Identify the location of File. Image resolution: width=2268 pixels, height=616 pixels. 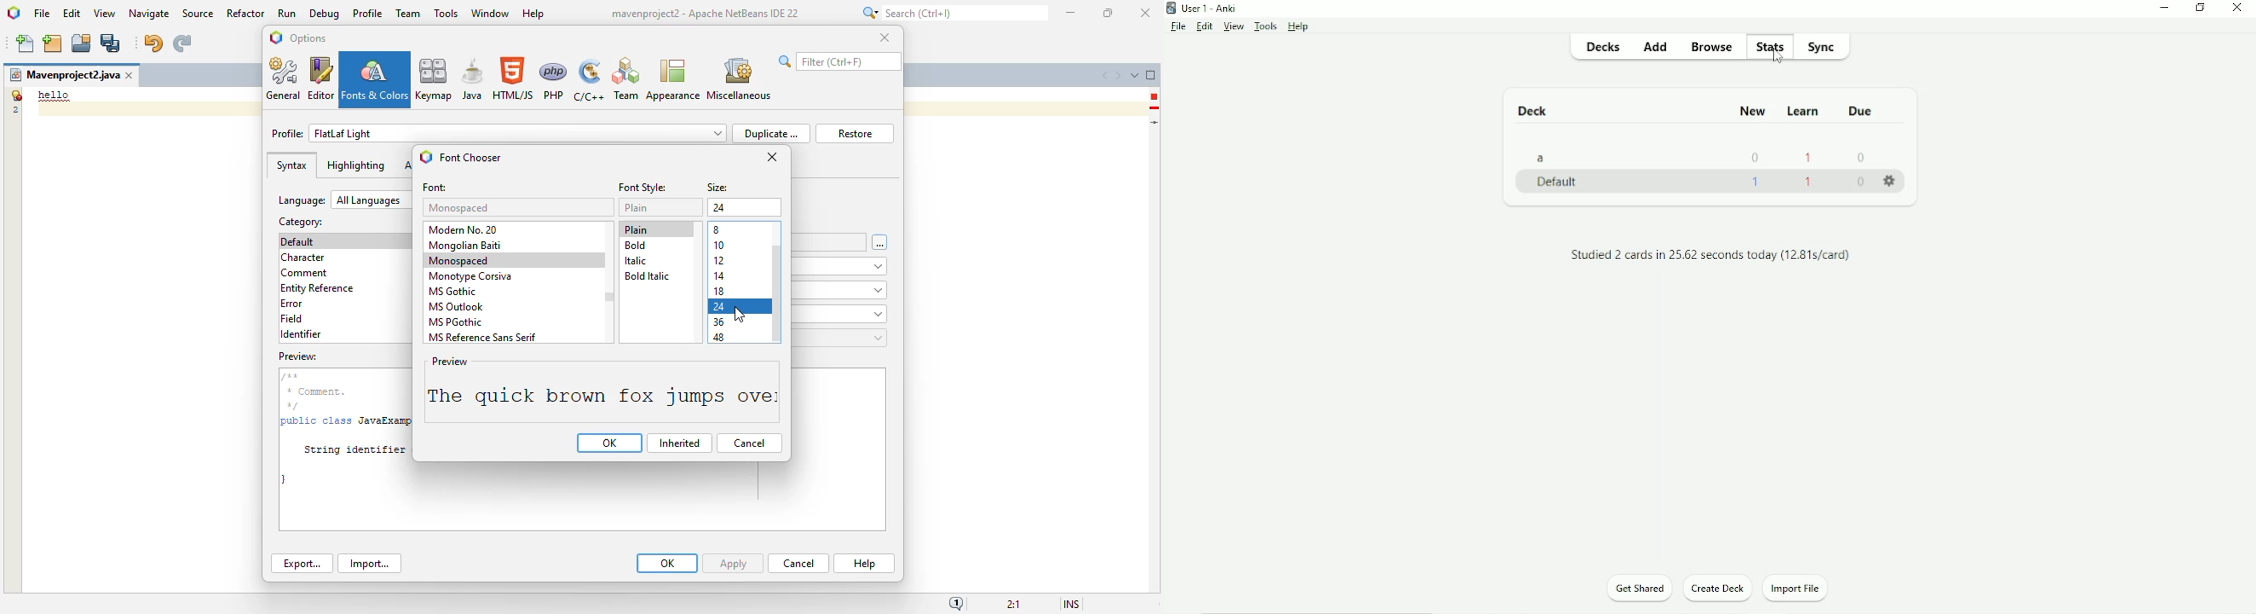
(1178, 28).